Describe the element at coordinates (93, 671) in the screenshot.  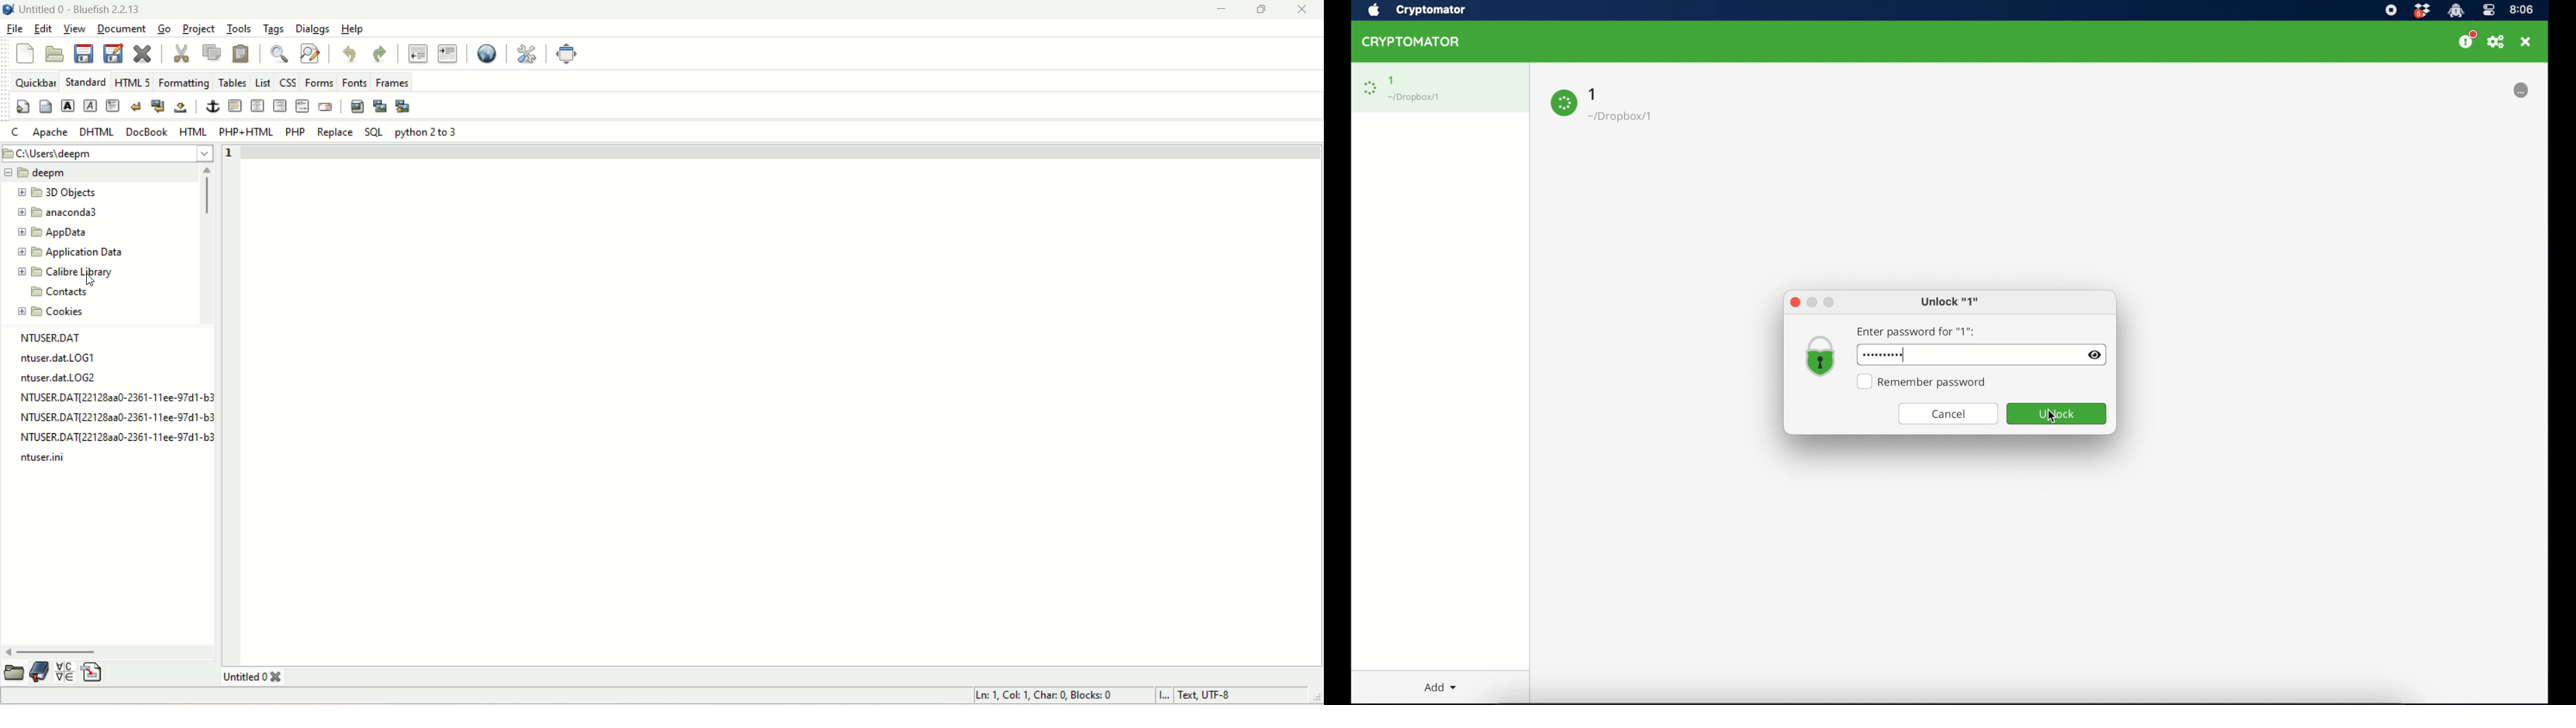
I see `insert file` at that location.